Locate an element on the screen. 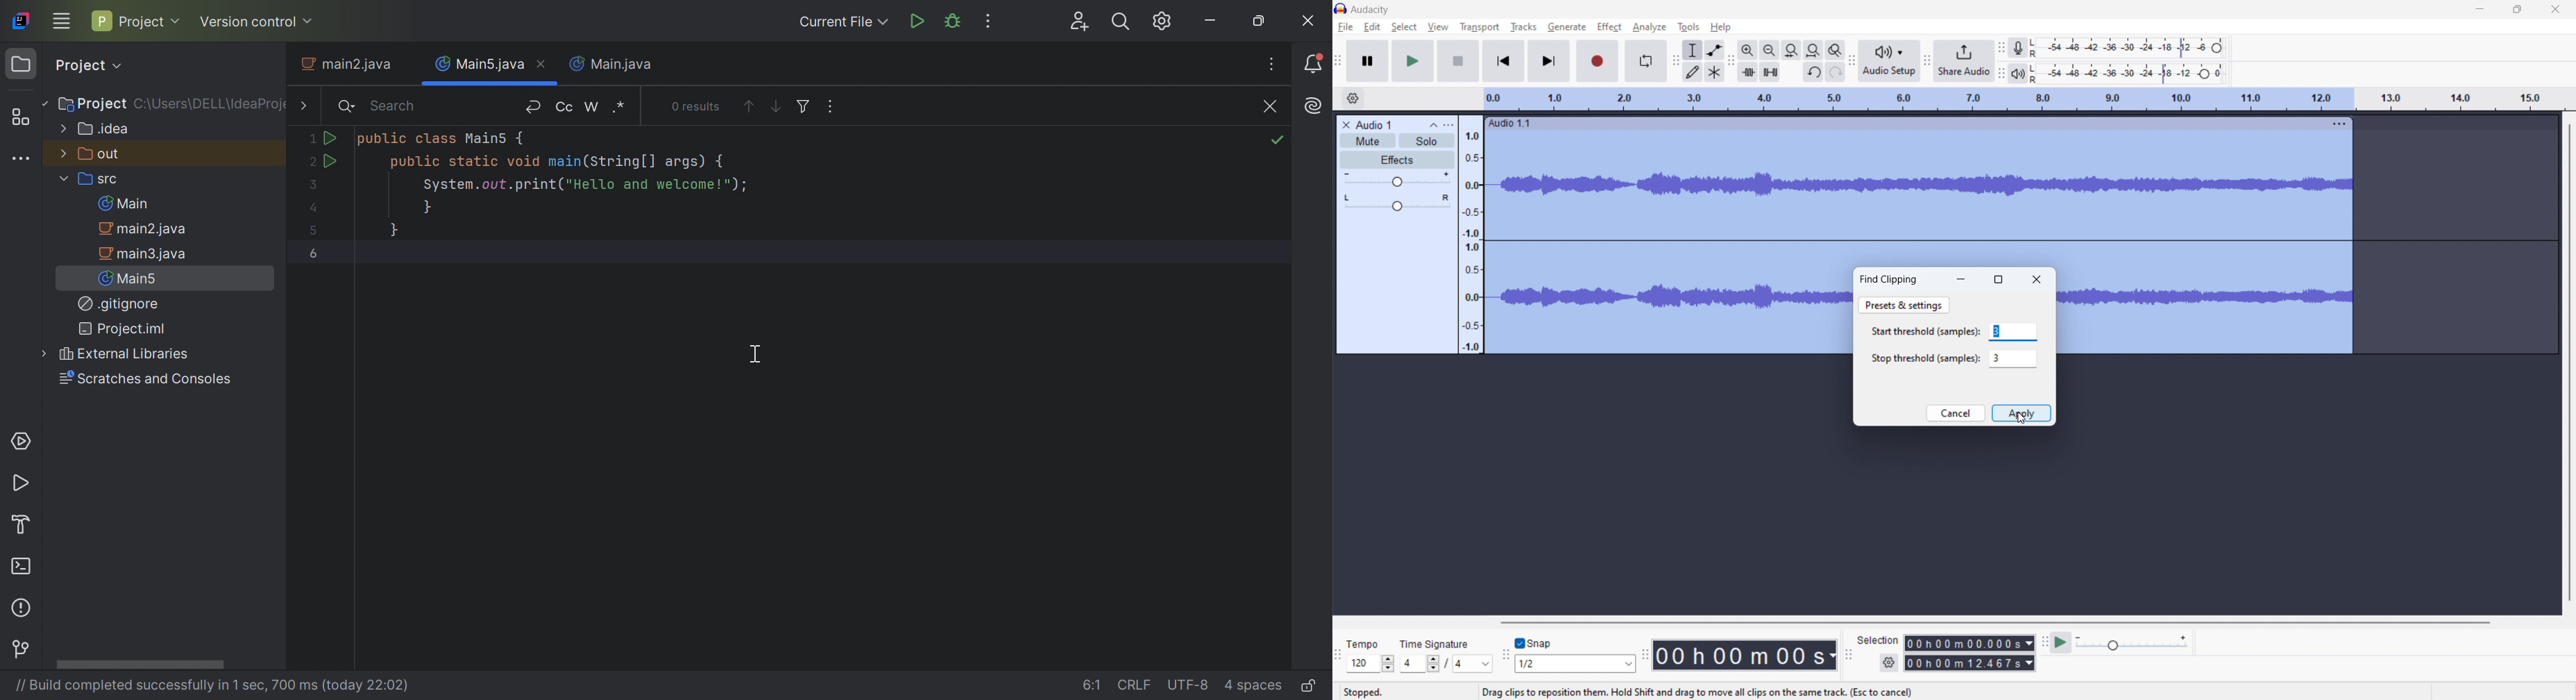  No problems found is located at coordinates (1277, 103).